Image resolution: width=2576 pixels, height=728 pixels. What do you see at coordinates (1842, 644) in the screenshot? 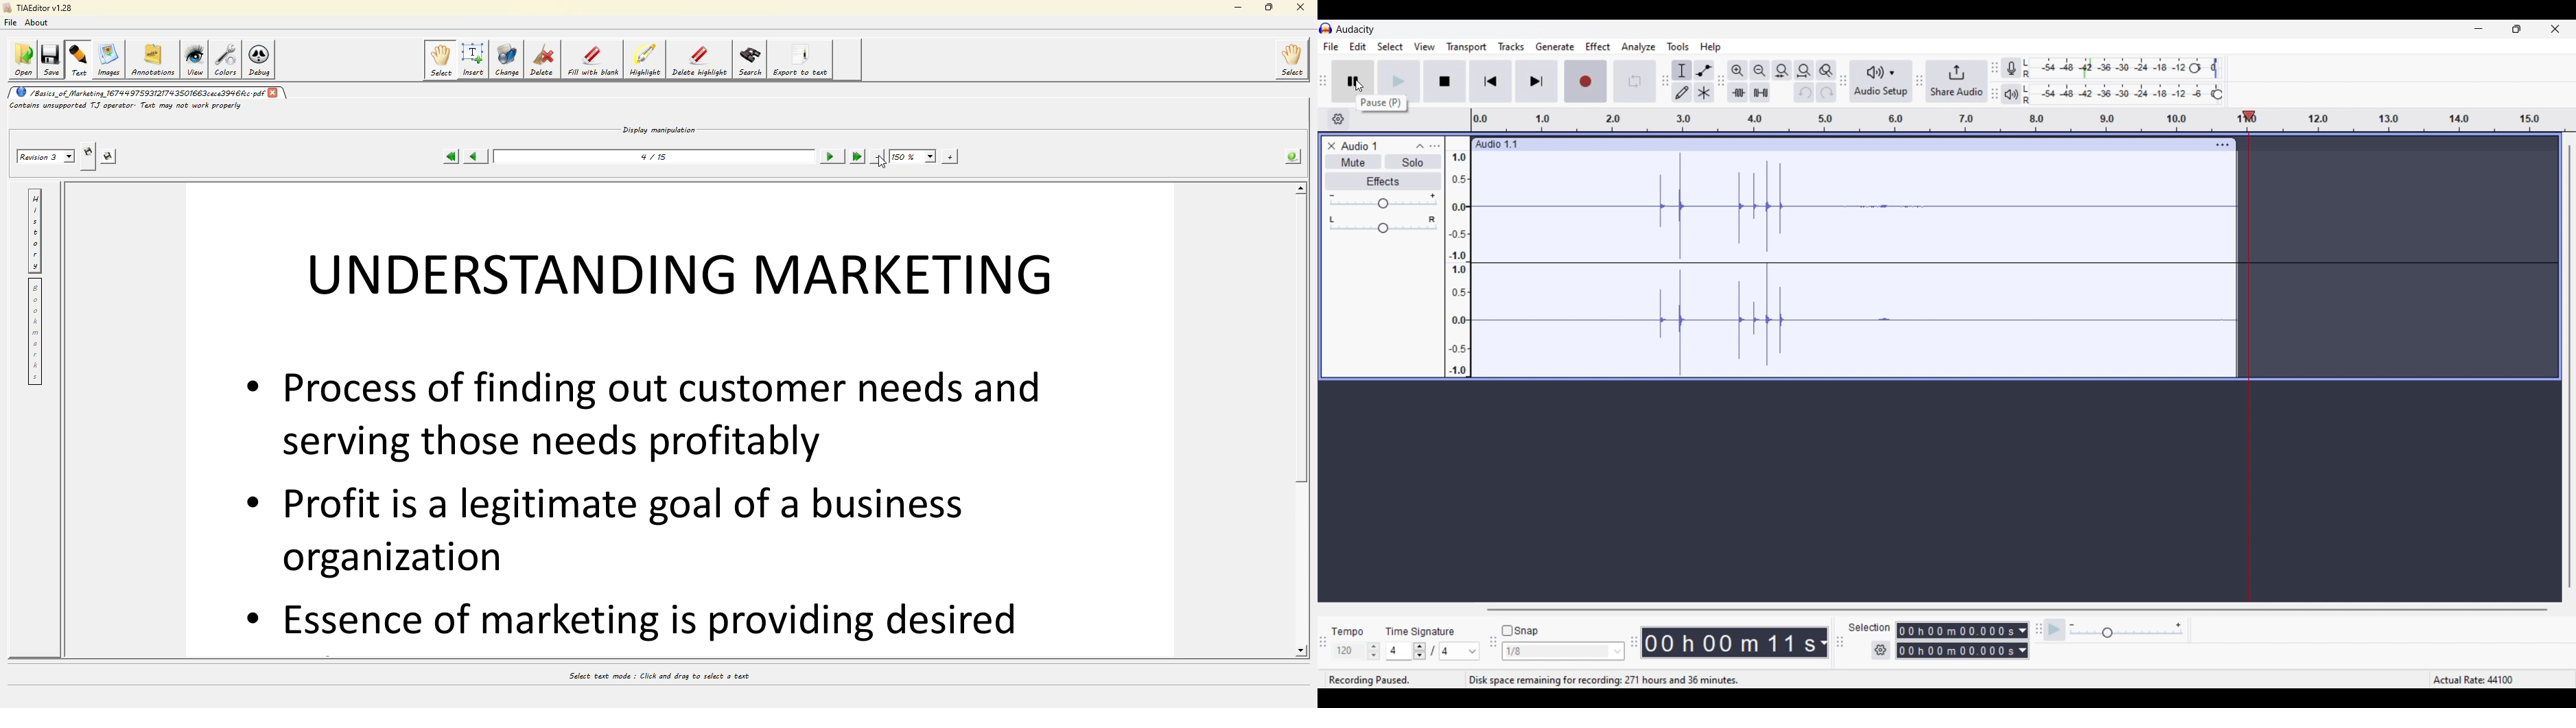
I see `toolbar` at bounding box center [1842, 644].